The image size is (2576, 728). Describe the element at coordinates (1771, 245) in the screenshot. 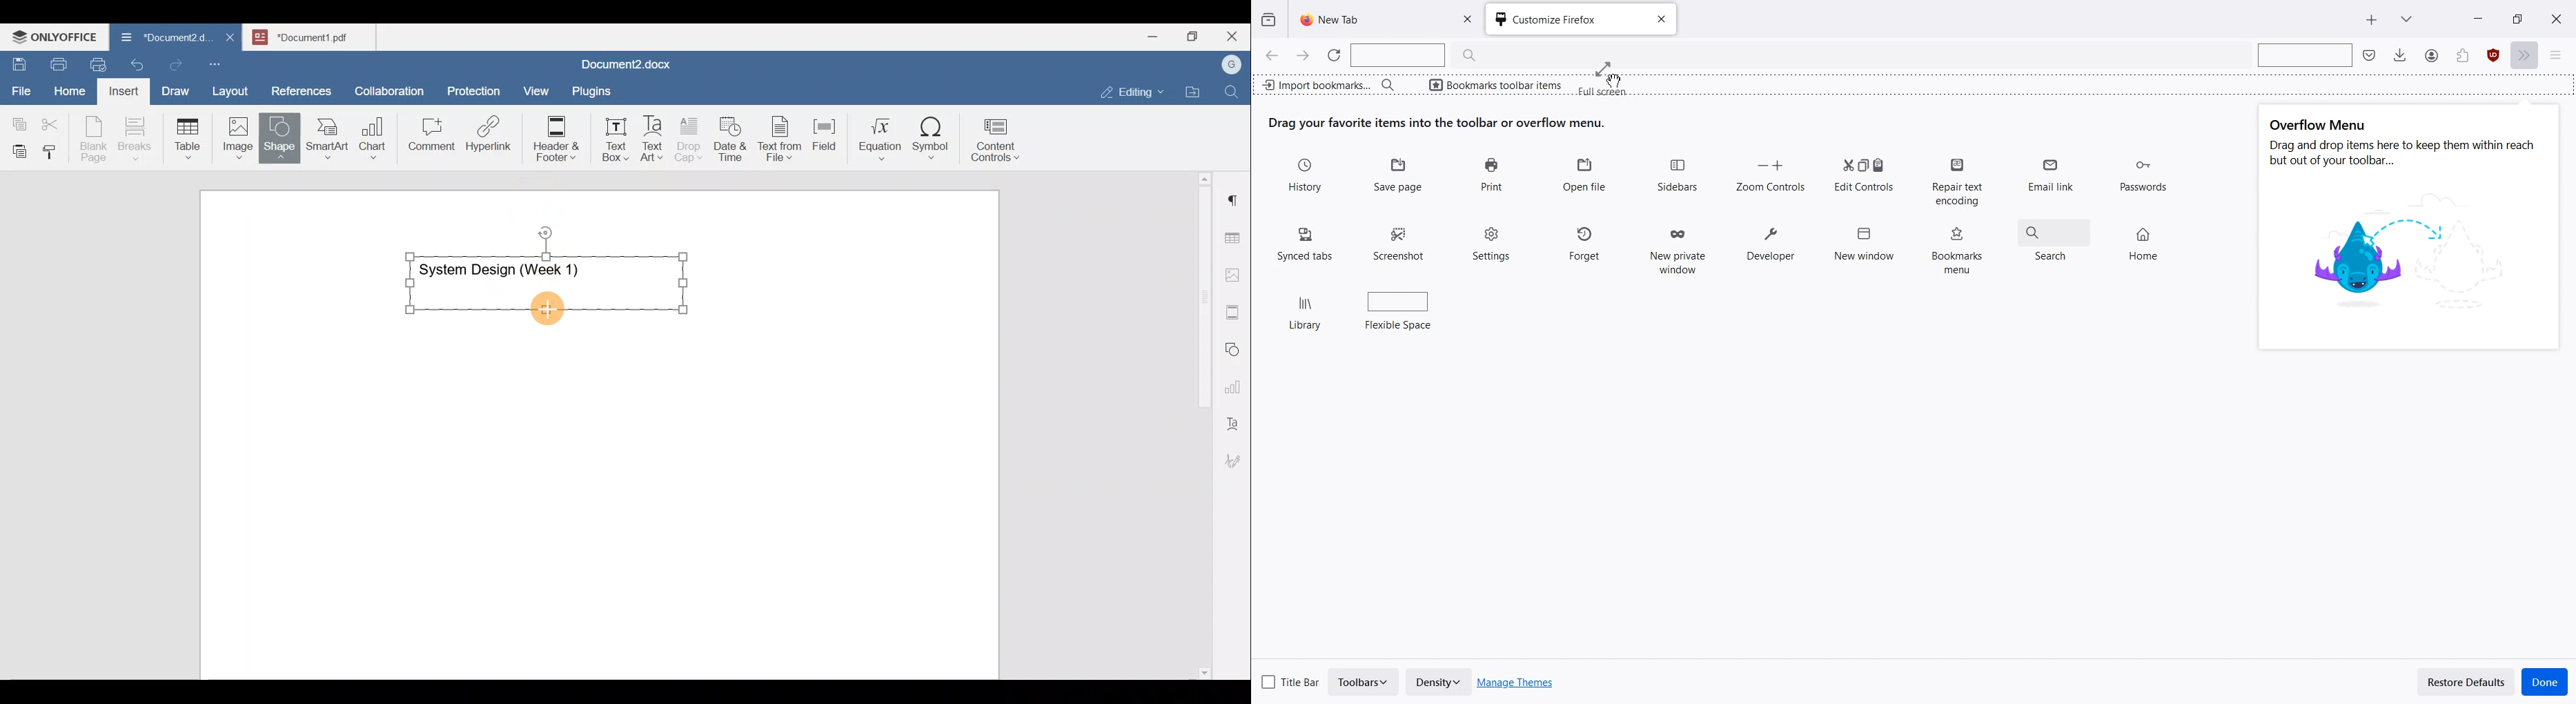

I see `Developer` at that location.